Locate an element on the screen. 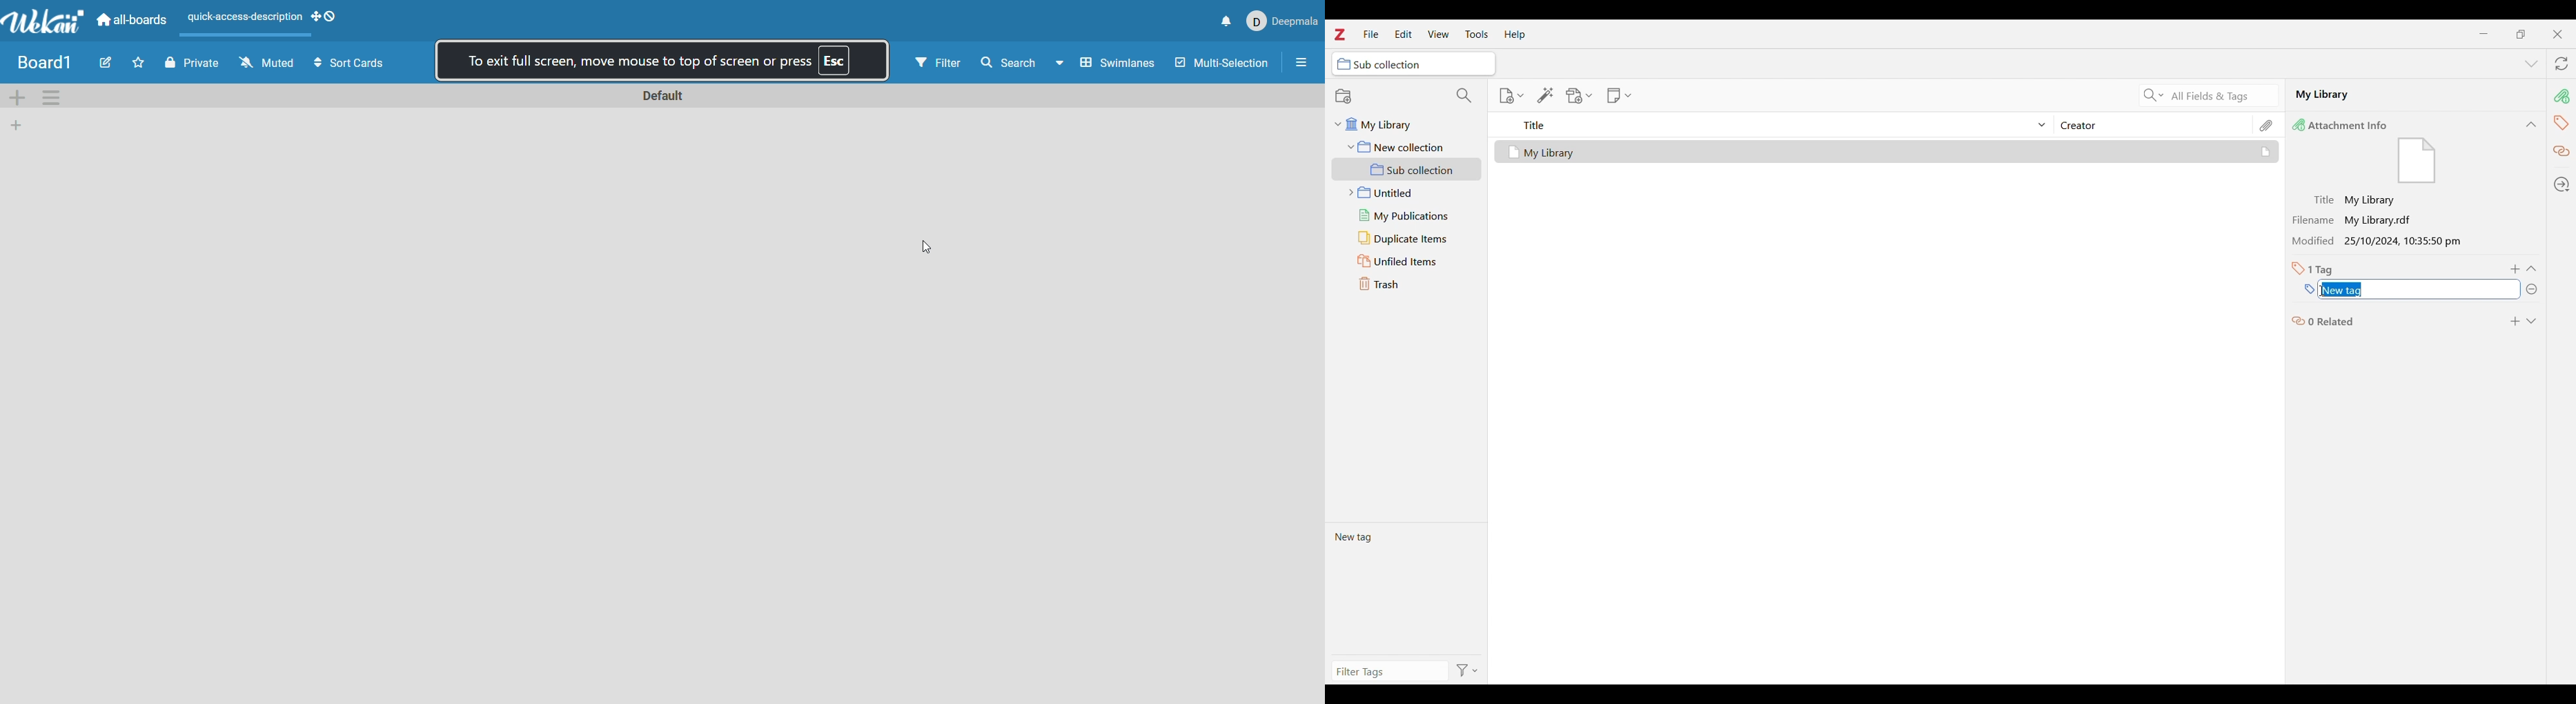 This screenshot has width=2576, height=728. cursor is located at coordinates (929, 248).